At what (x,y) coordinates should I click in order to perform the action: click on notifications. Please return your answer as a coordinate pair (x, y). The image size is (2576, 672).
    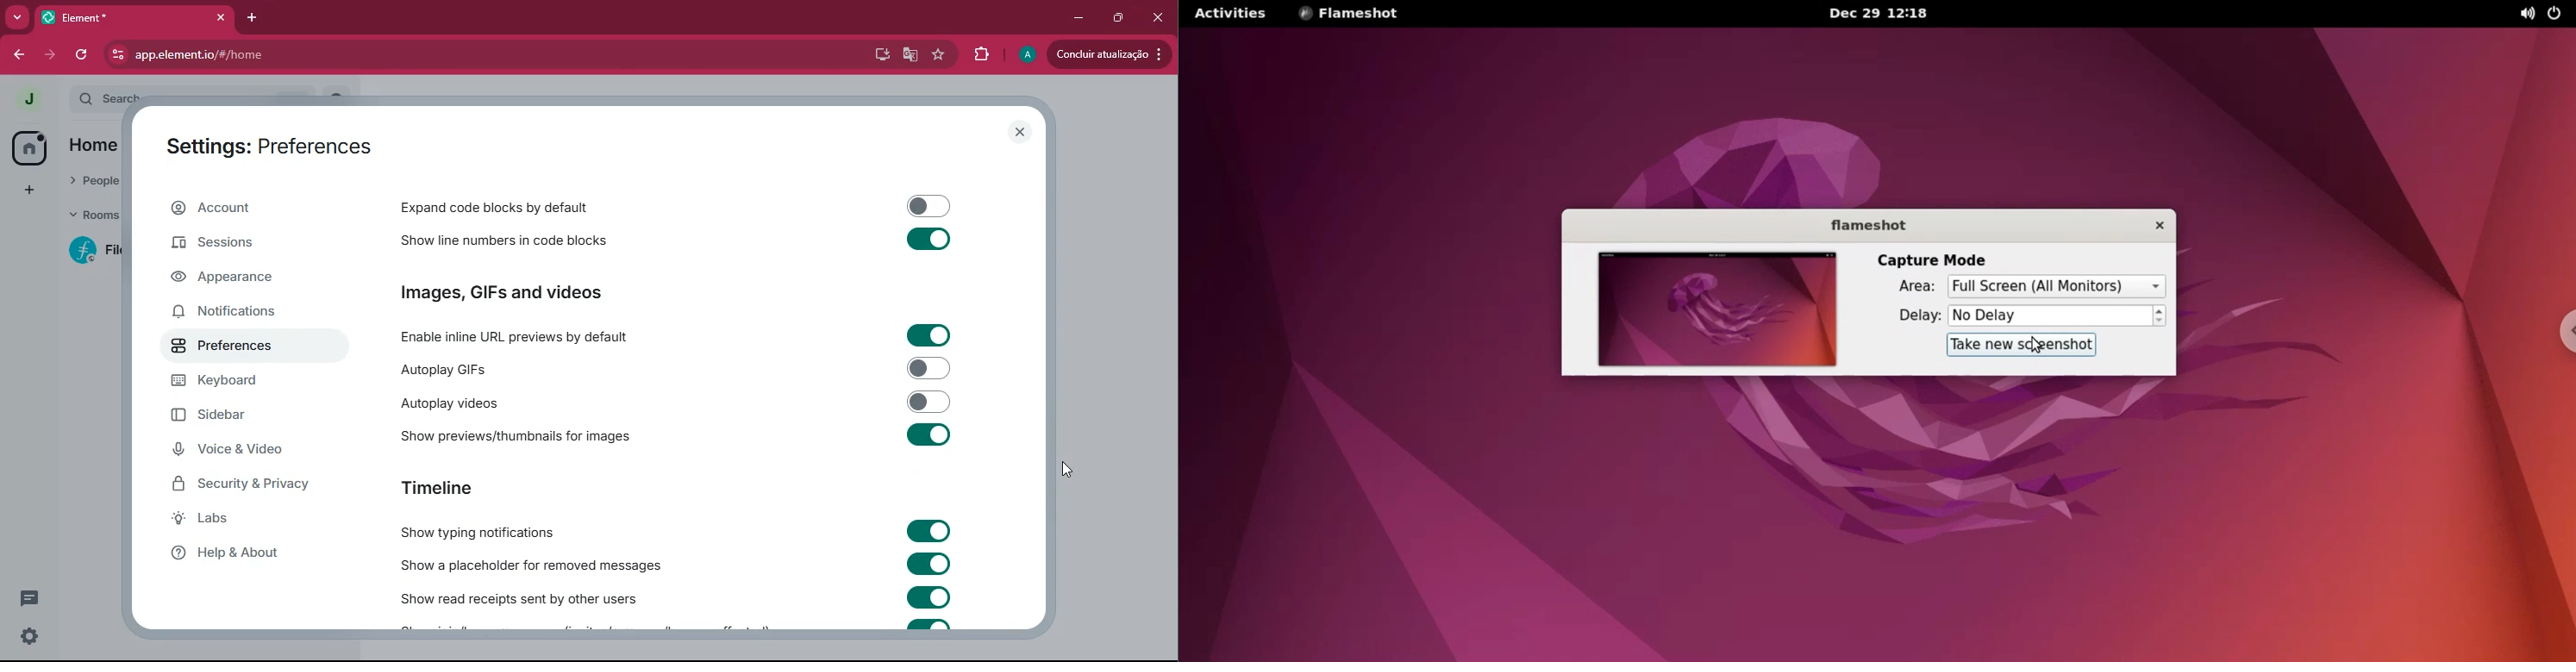
    Looking at the image, I should click on (239, 315).